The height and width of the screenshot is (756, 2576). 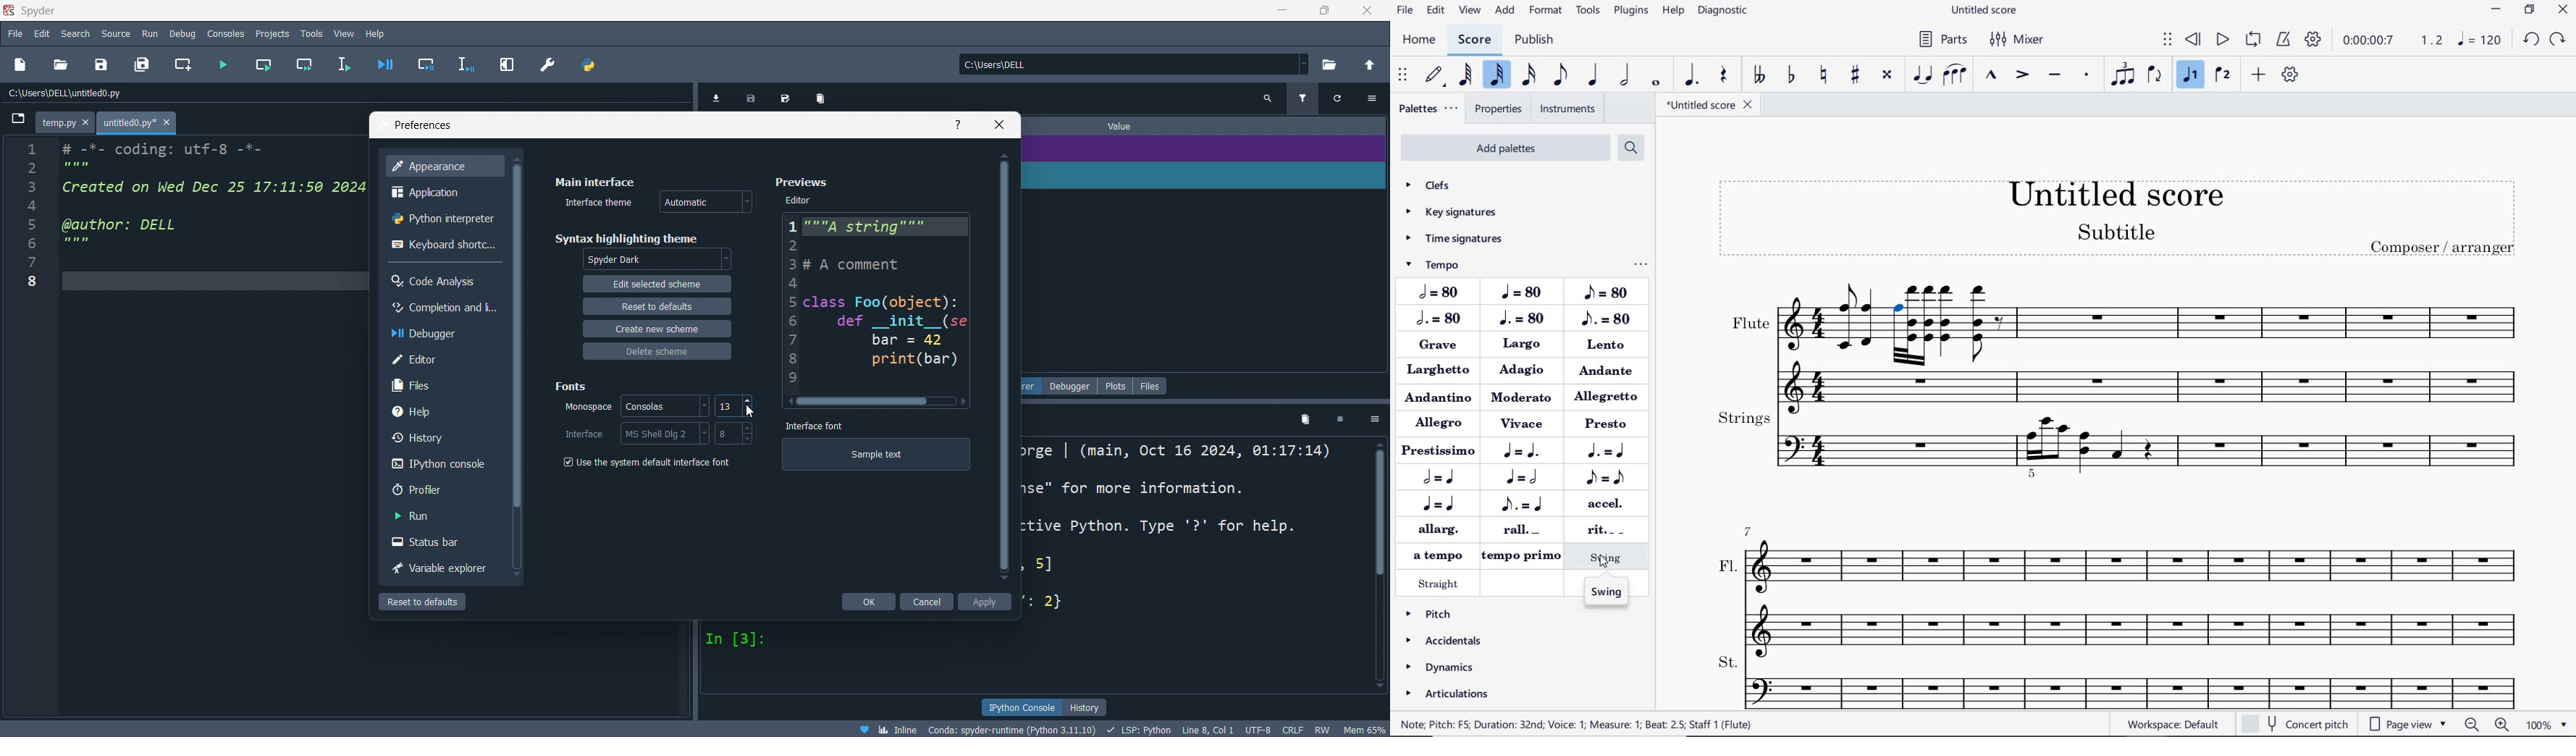 I want to click on preference, so click(x=550, y=64).